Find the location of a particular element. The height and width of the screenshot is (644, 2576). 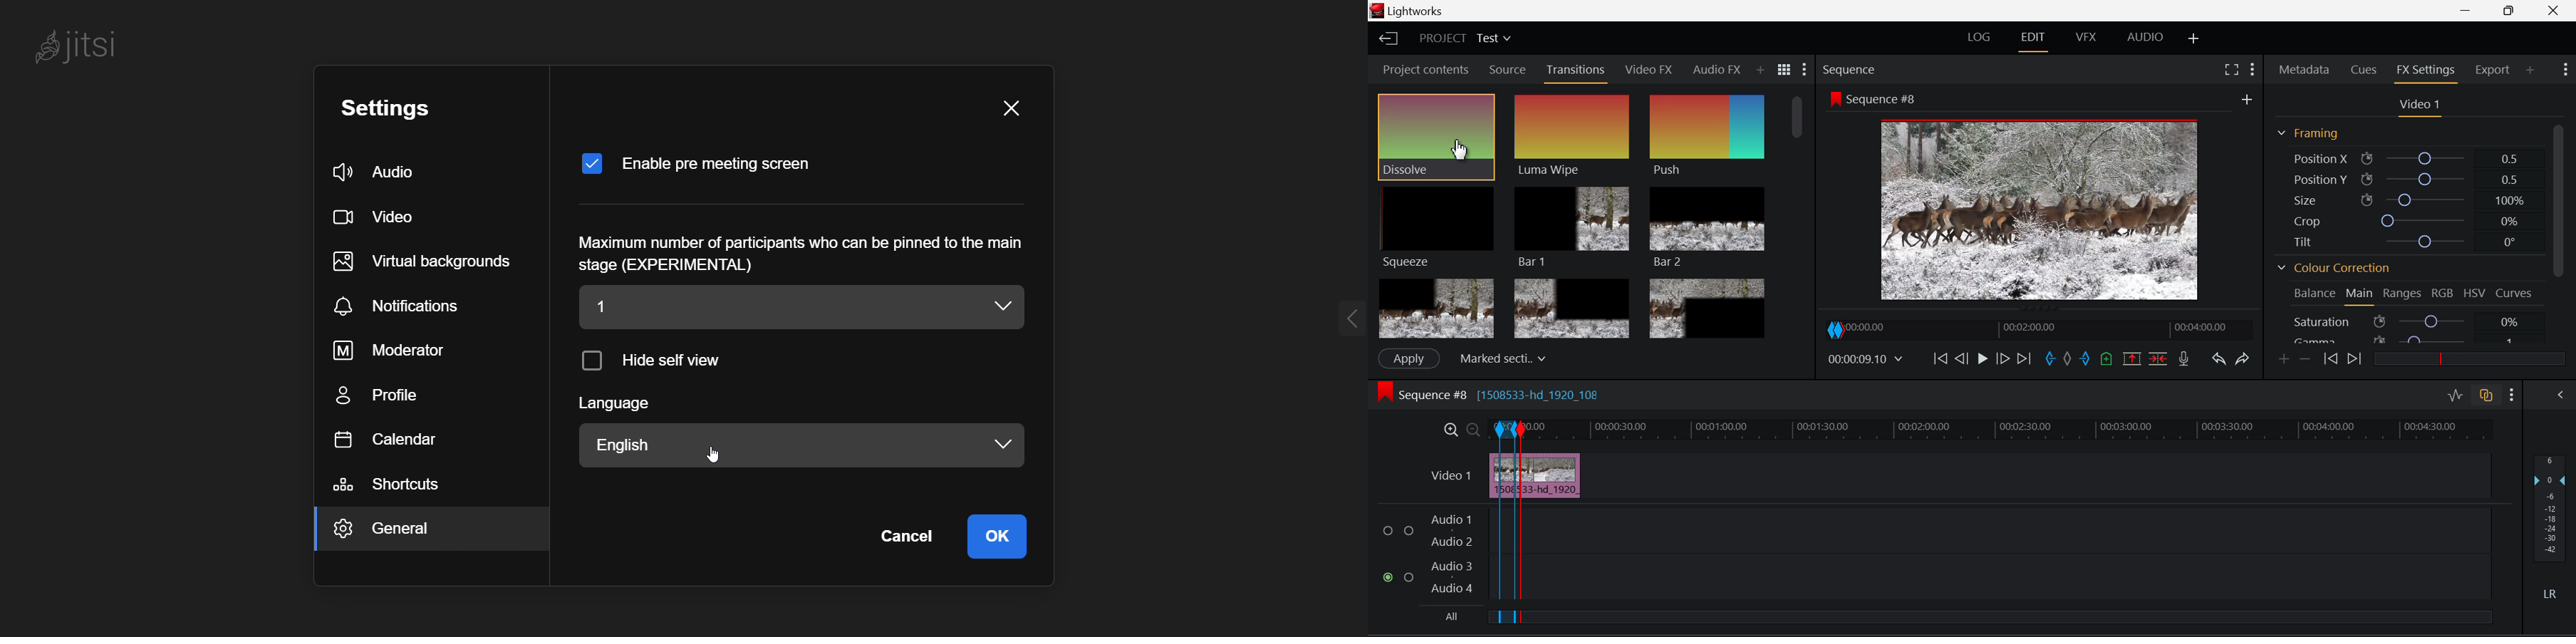

Project Title is located at coordinates (1463, 37).